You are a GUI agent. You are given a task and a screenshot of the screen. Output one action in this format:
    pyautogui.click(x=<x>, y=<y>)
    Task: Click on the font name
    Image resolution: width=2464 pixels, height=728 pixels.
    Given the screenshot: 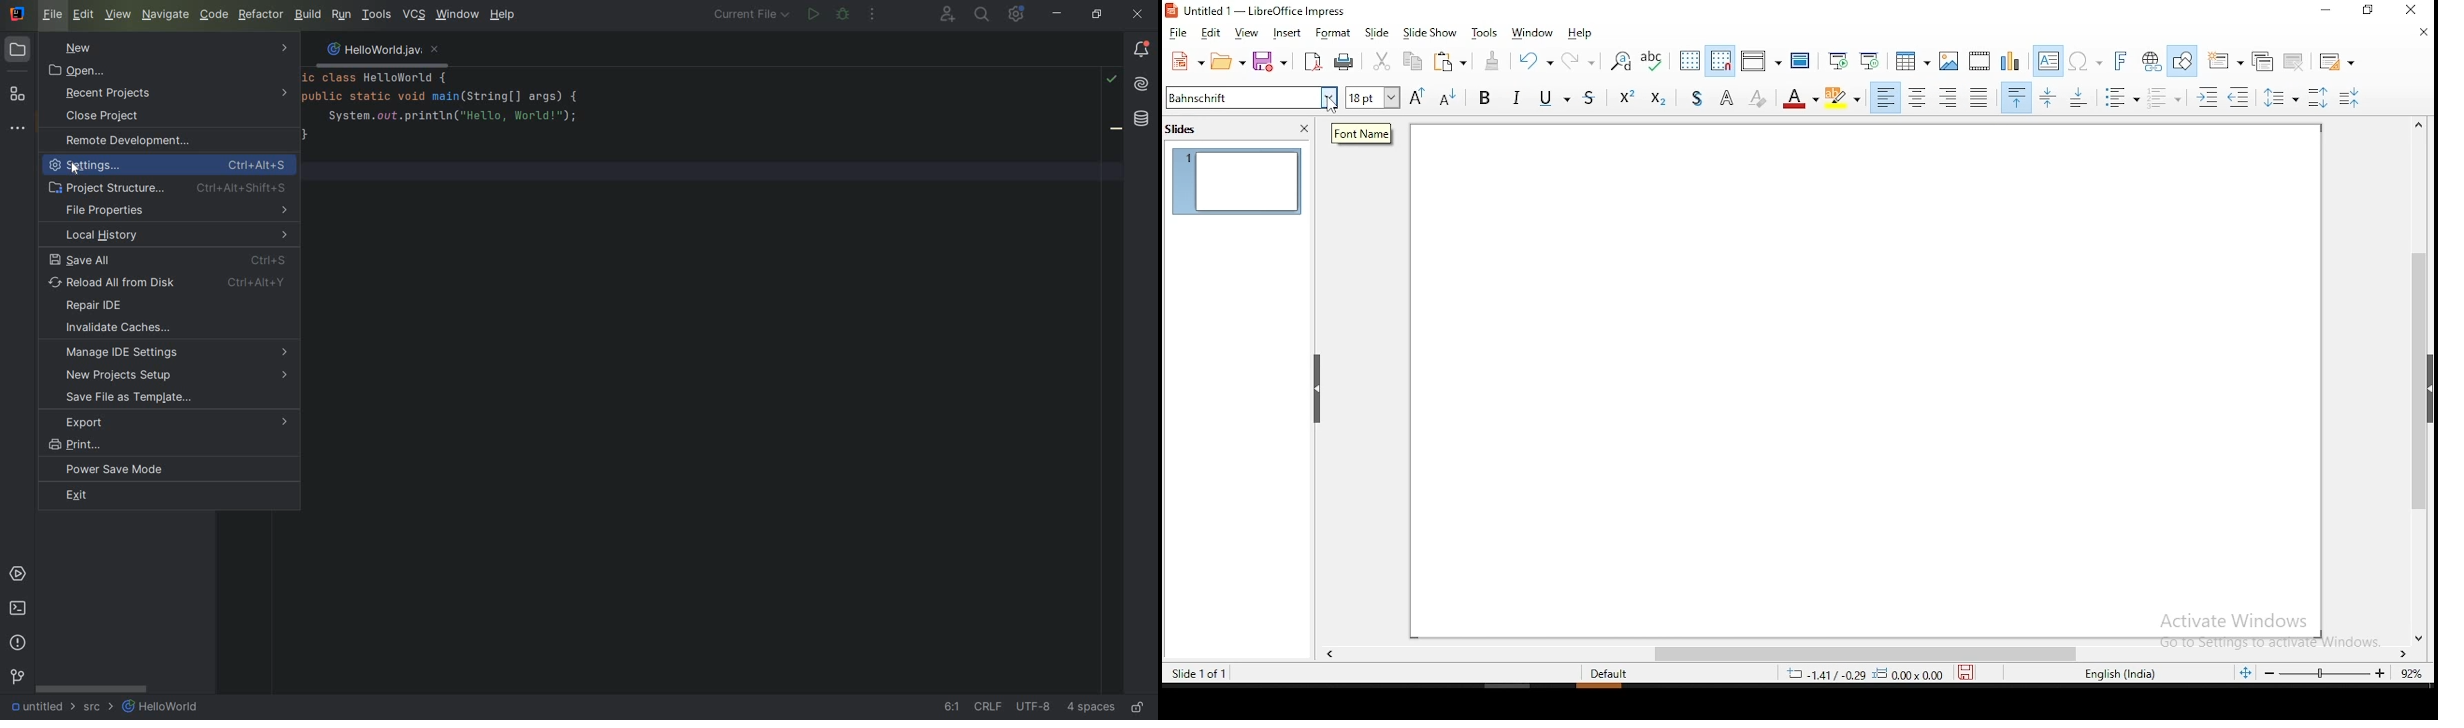 What is the action you would take?
    pyautogui.click(x=1249, y=96)
    